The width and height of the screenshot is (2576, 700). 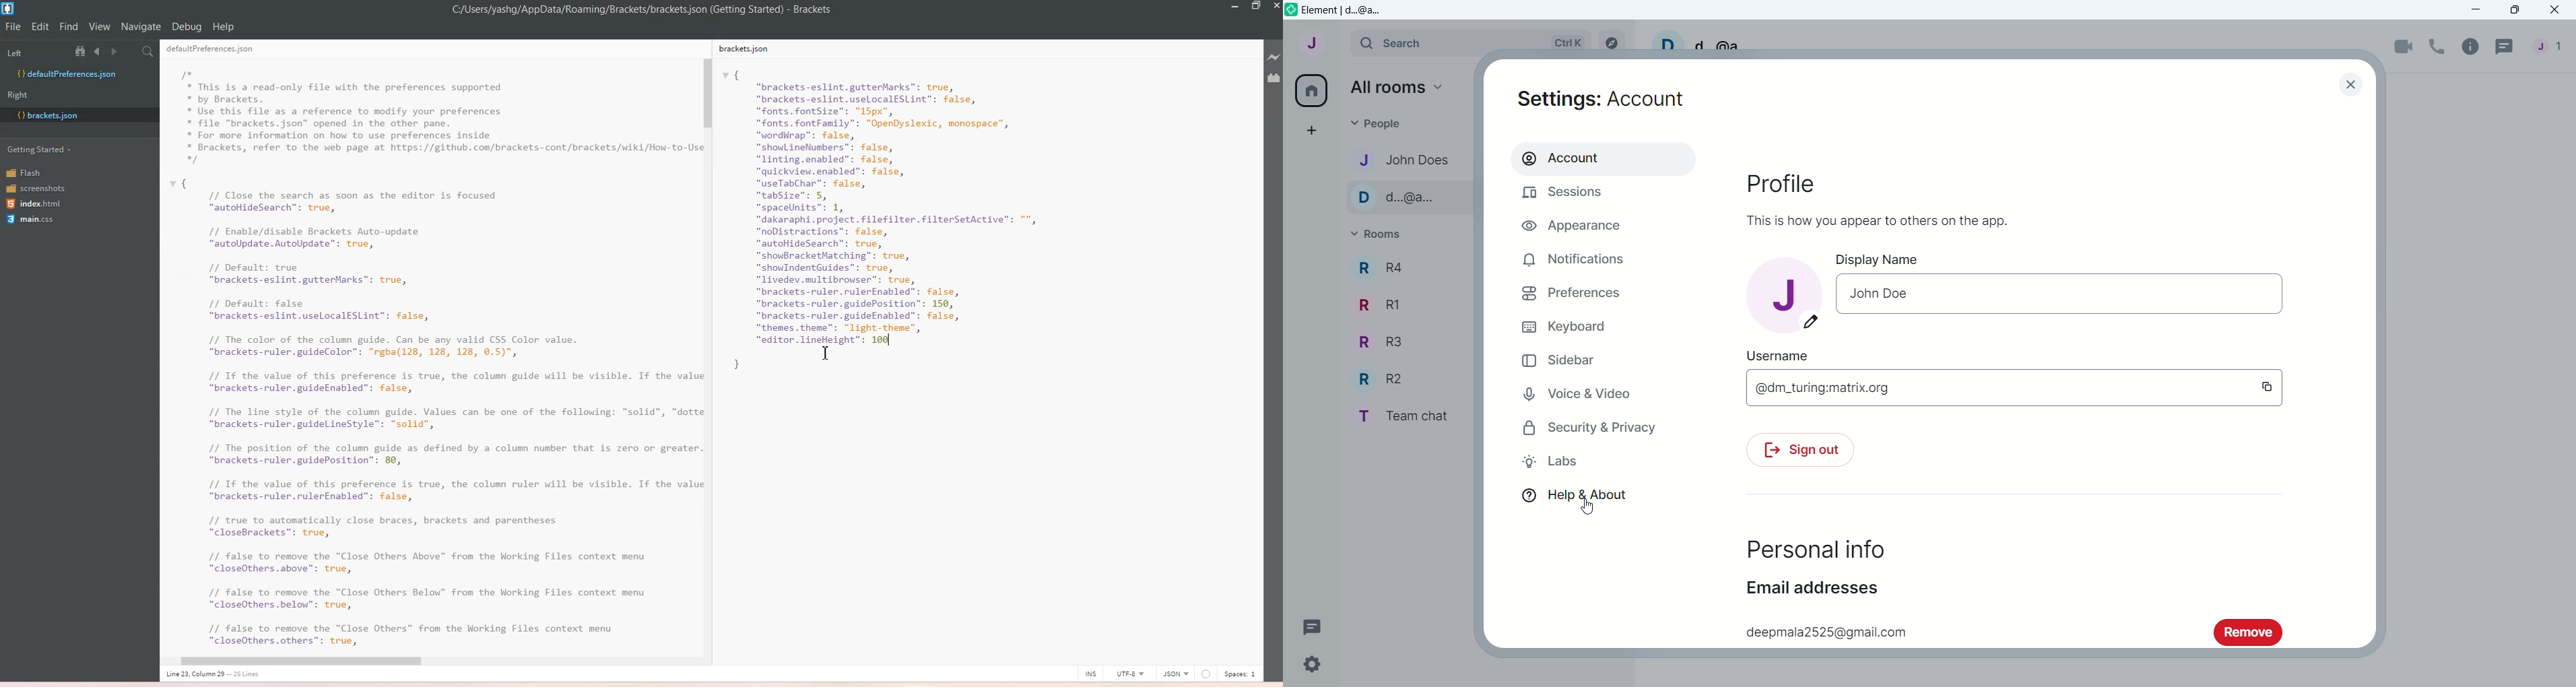 I want to click on Profile, so click(x=1779, y=183).